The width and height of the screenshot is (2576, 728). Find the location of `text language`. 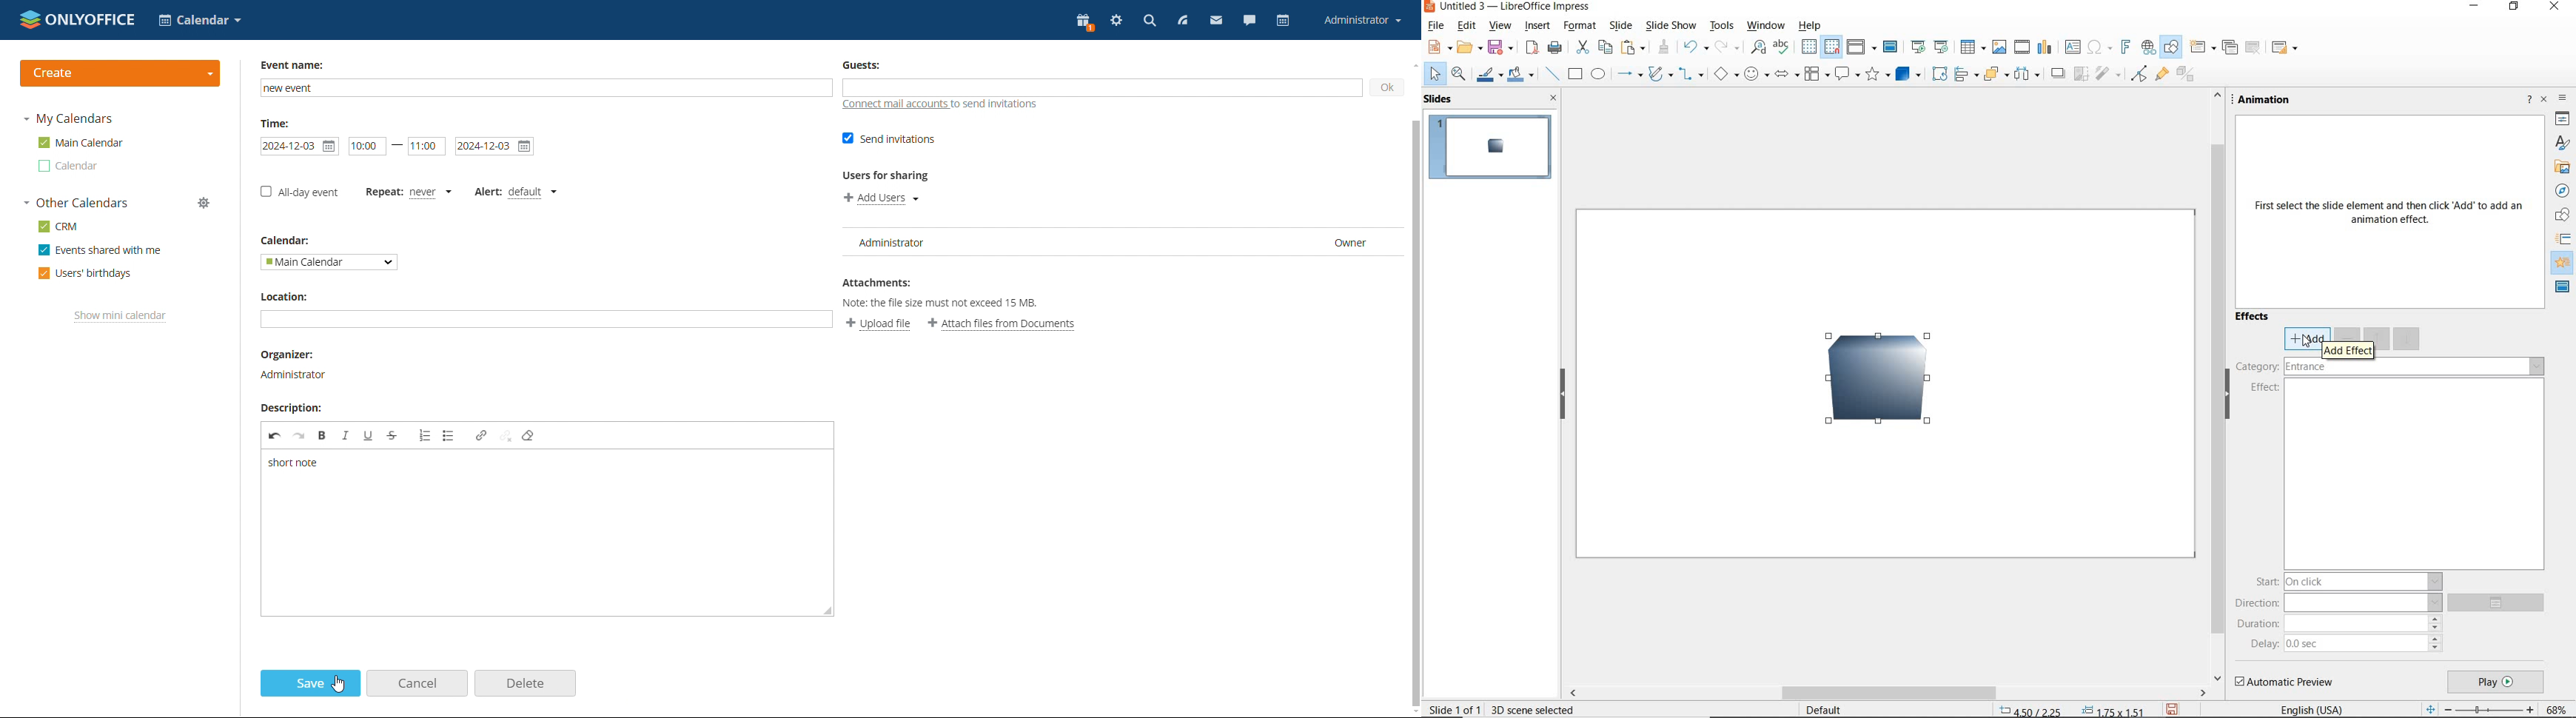

text language is located at coordinates (2314, 708).